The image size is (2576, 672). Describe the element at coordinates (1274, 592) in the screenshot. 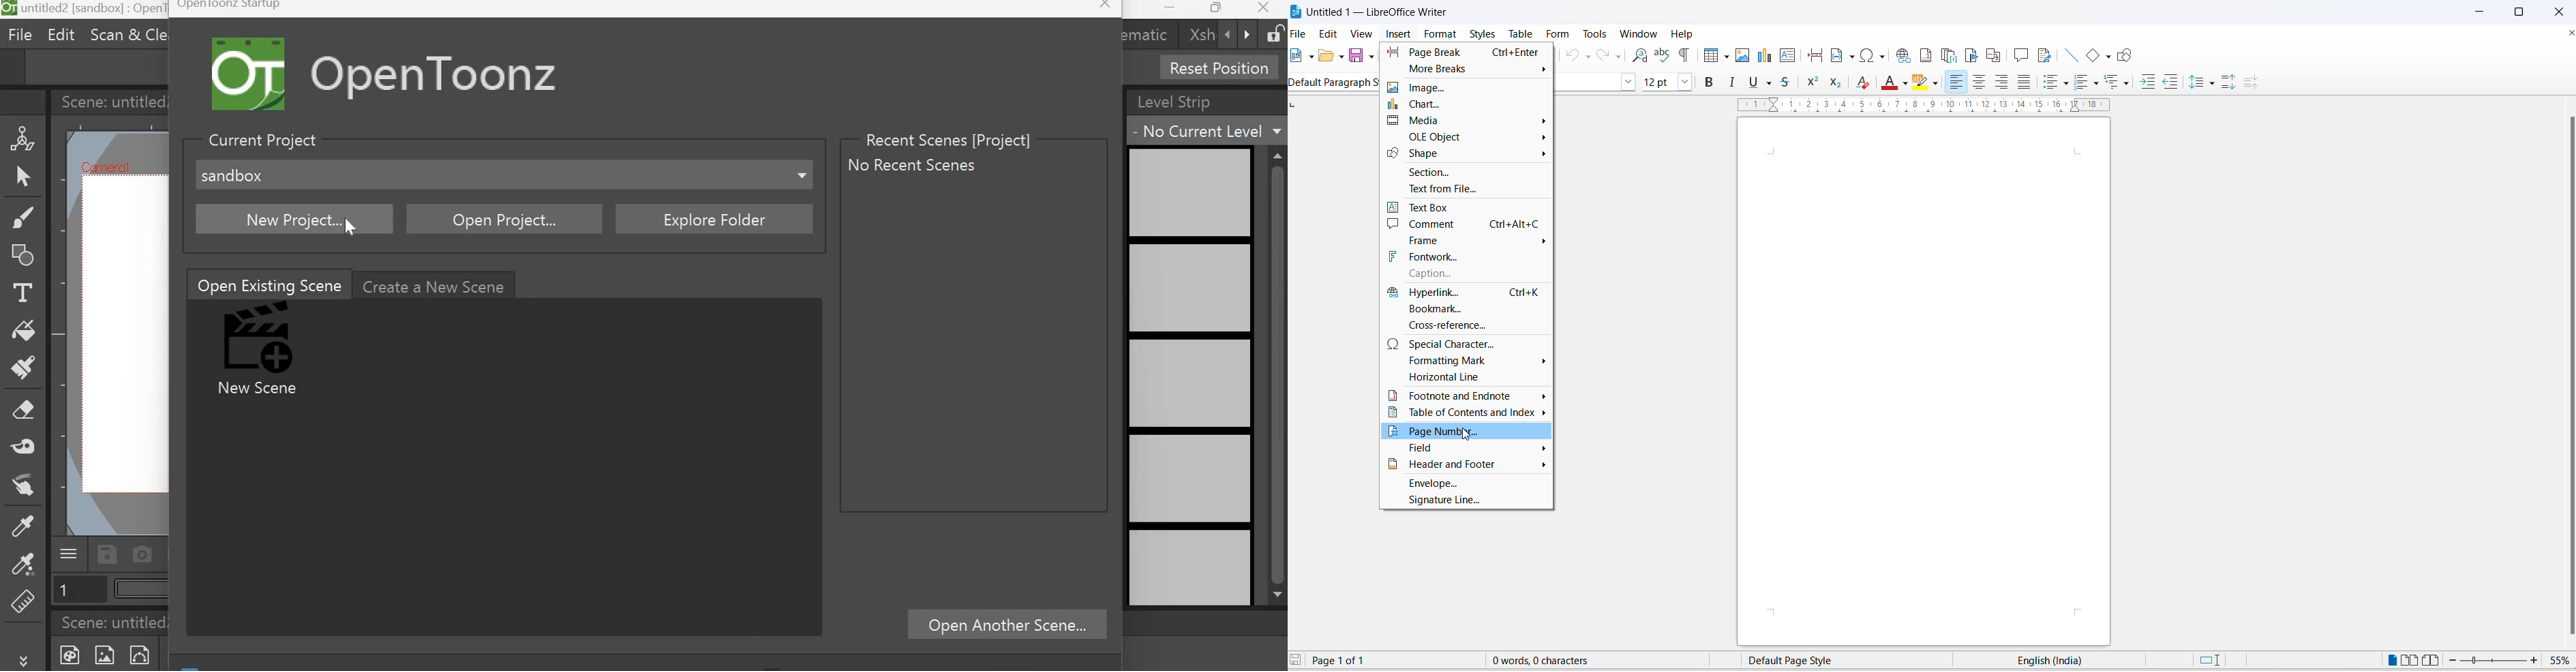

I see `scroll down` at that location.